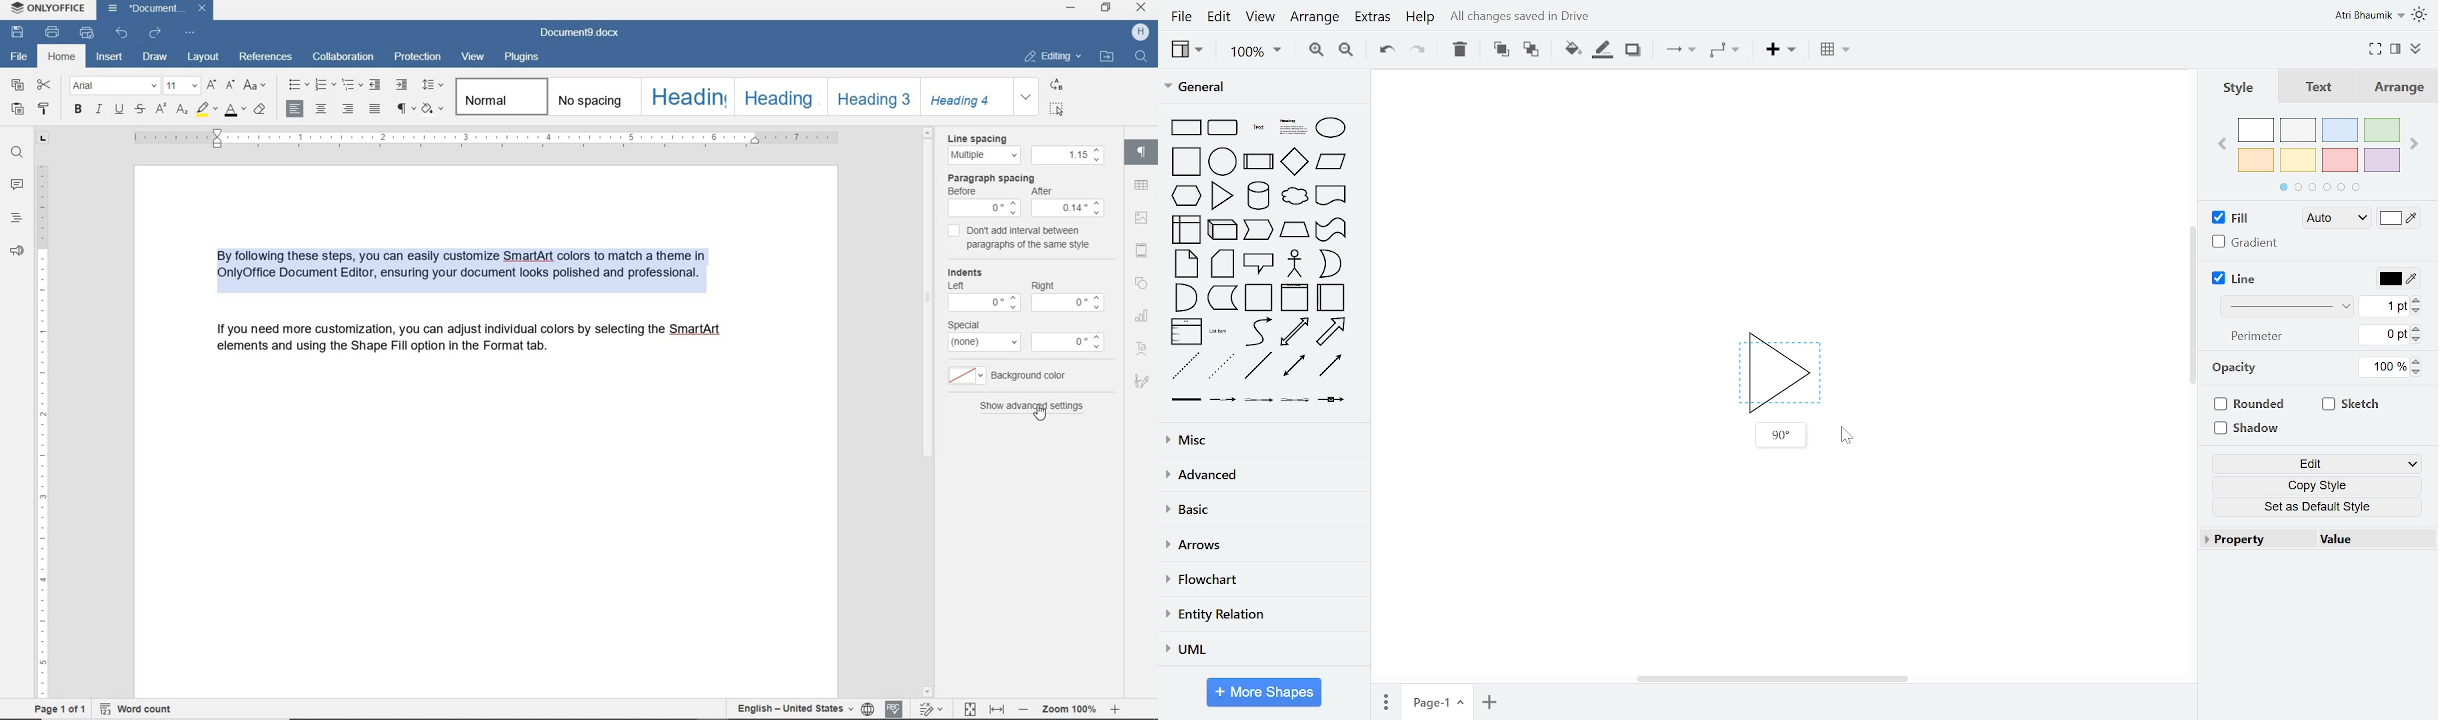 The image size is (2464, 728). What do you see at coordinates (52, 31) in the screenshot?
I see `print` at bounding box center [52, 31].